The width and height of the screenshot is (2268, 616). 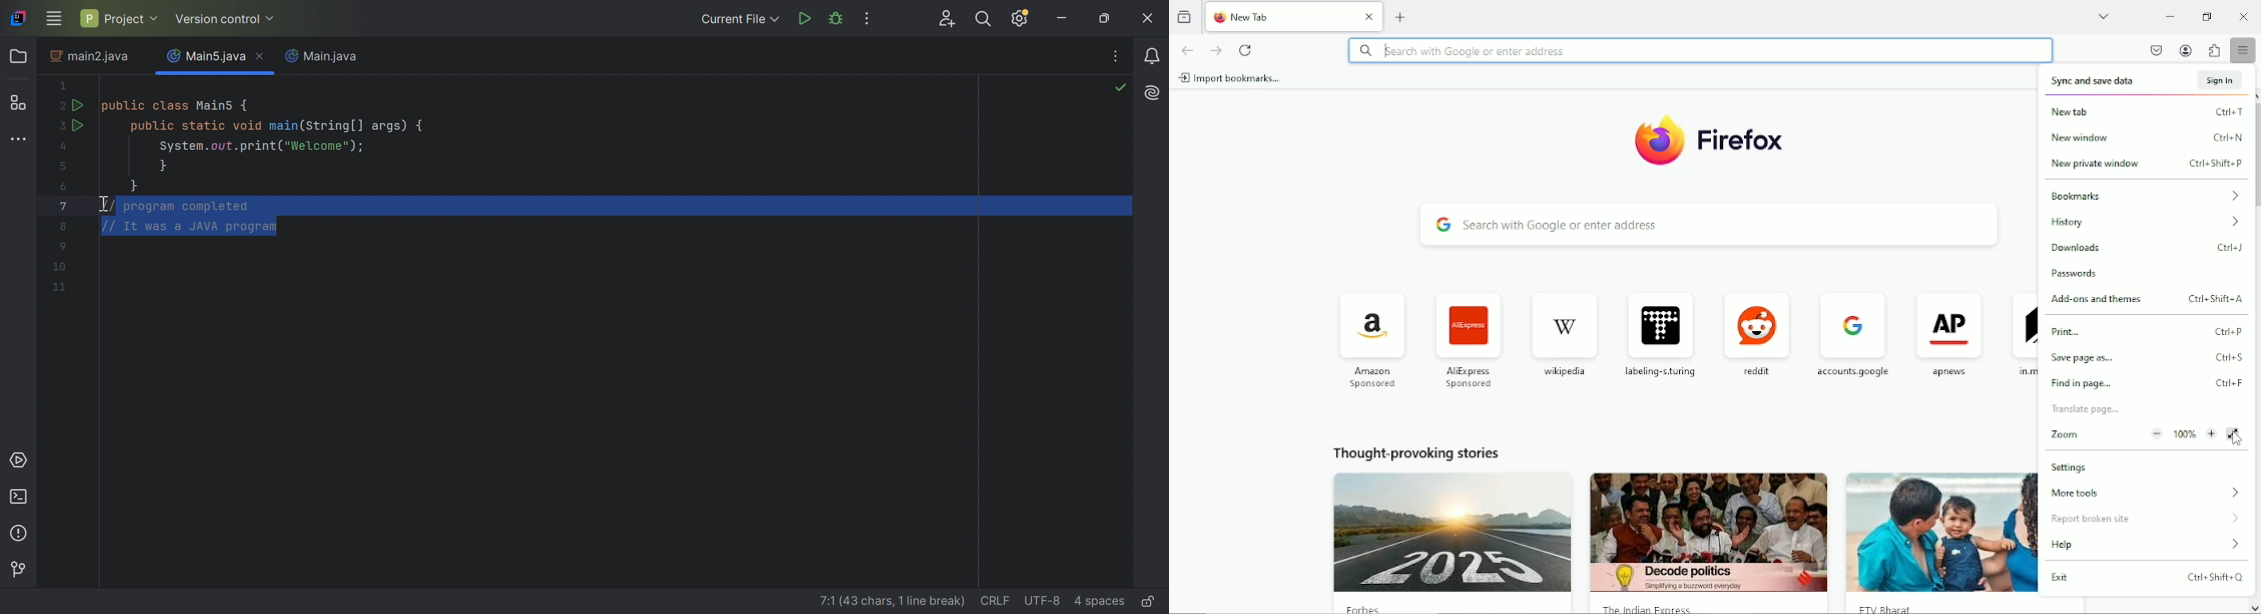 I want to click on more tools, so click(x=2149, y=493).